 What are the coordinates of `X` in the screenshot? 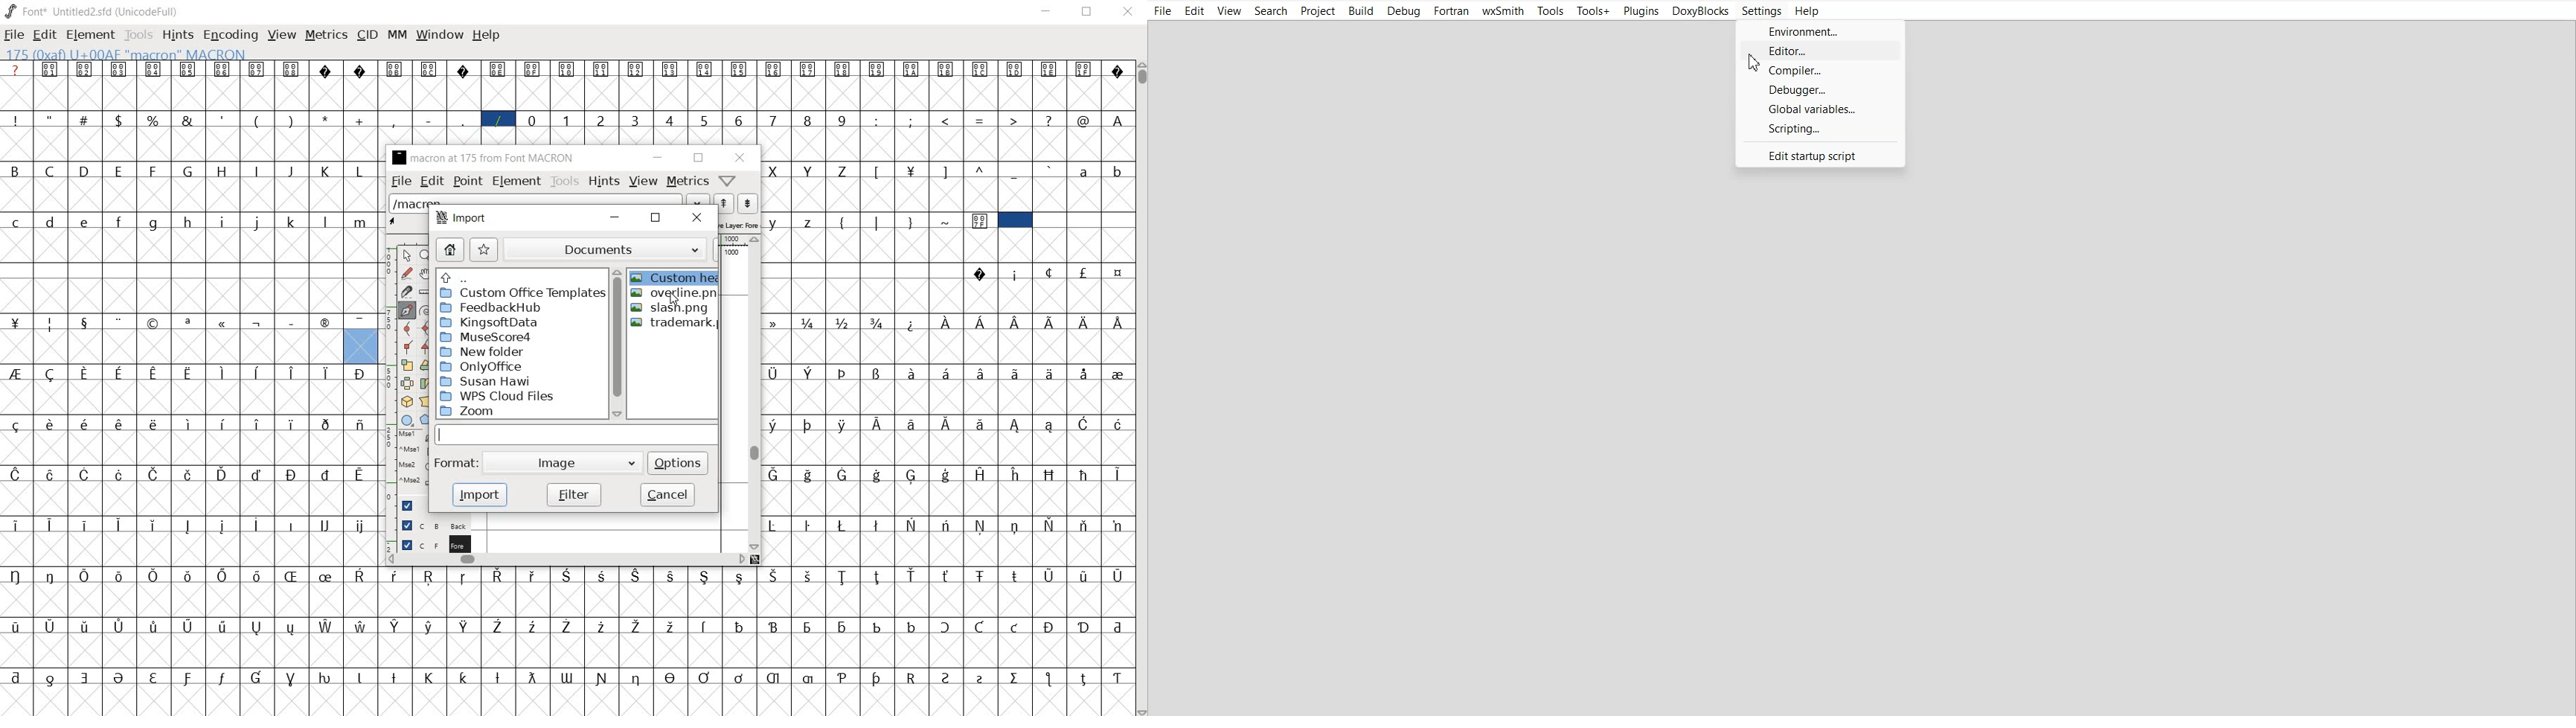 It's located at (775, 171).